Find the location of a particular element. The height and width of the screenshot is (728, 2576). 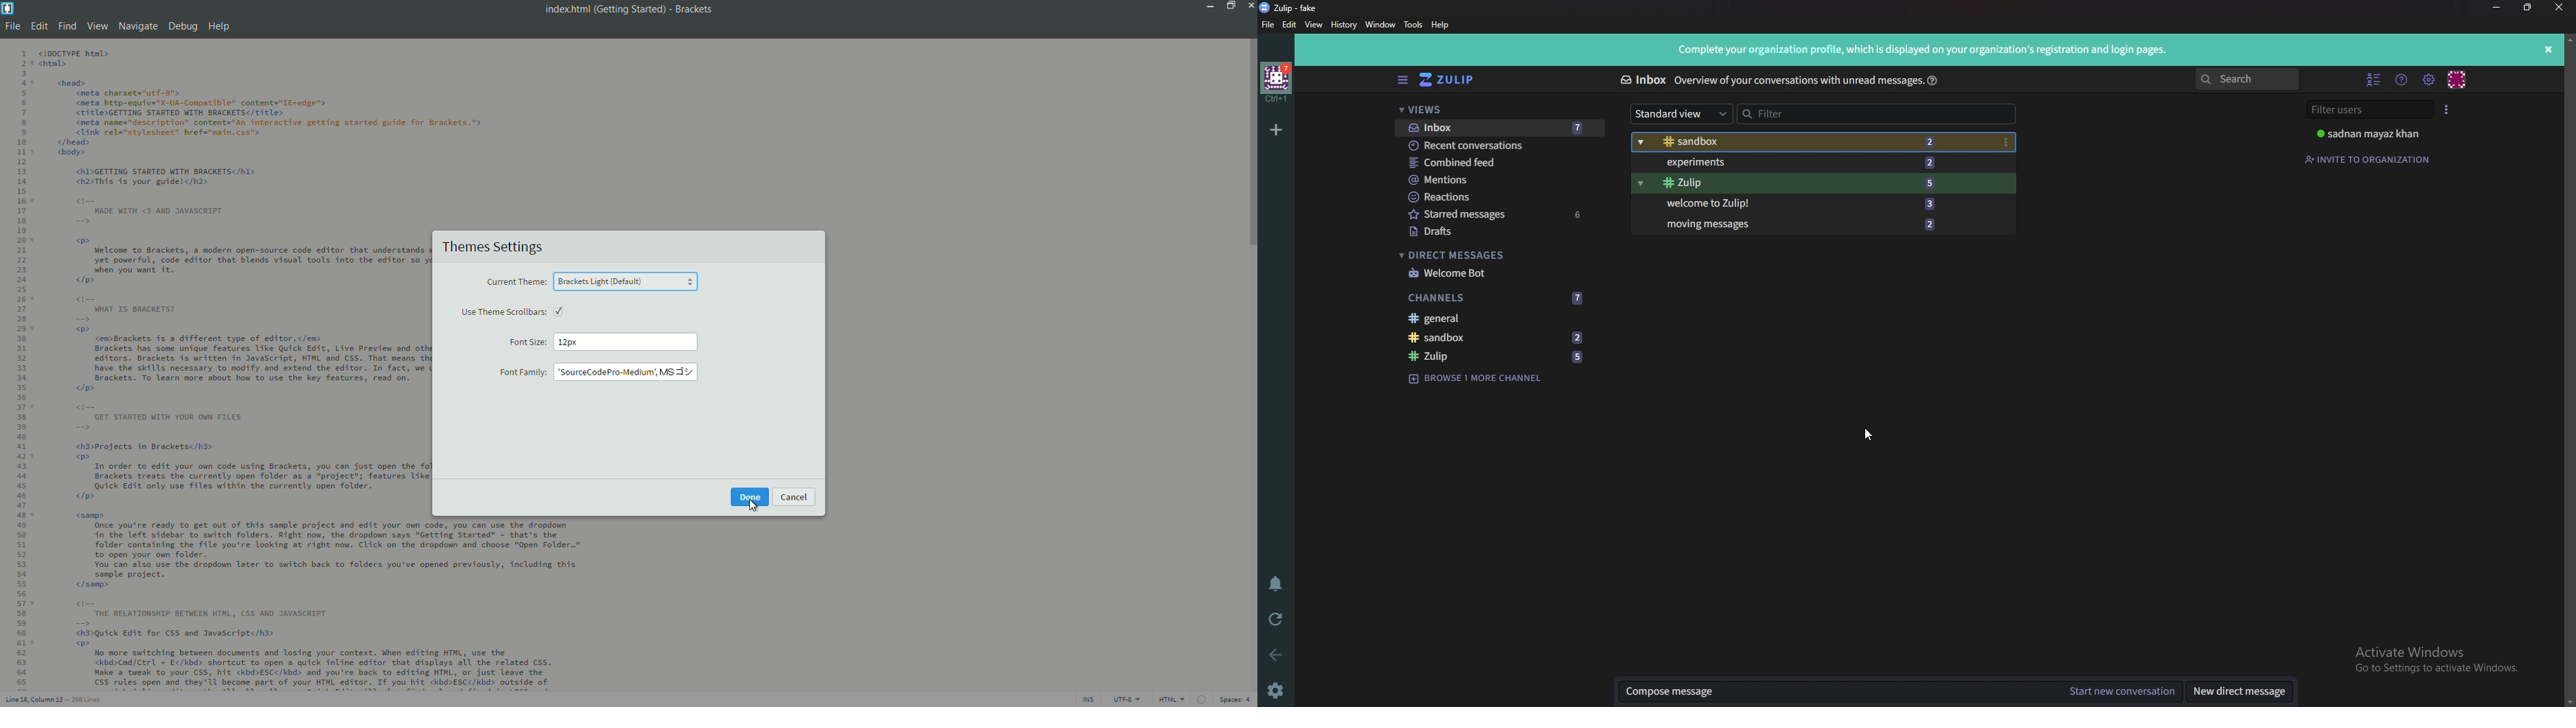

find menu is located at coordinates (65, 27).